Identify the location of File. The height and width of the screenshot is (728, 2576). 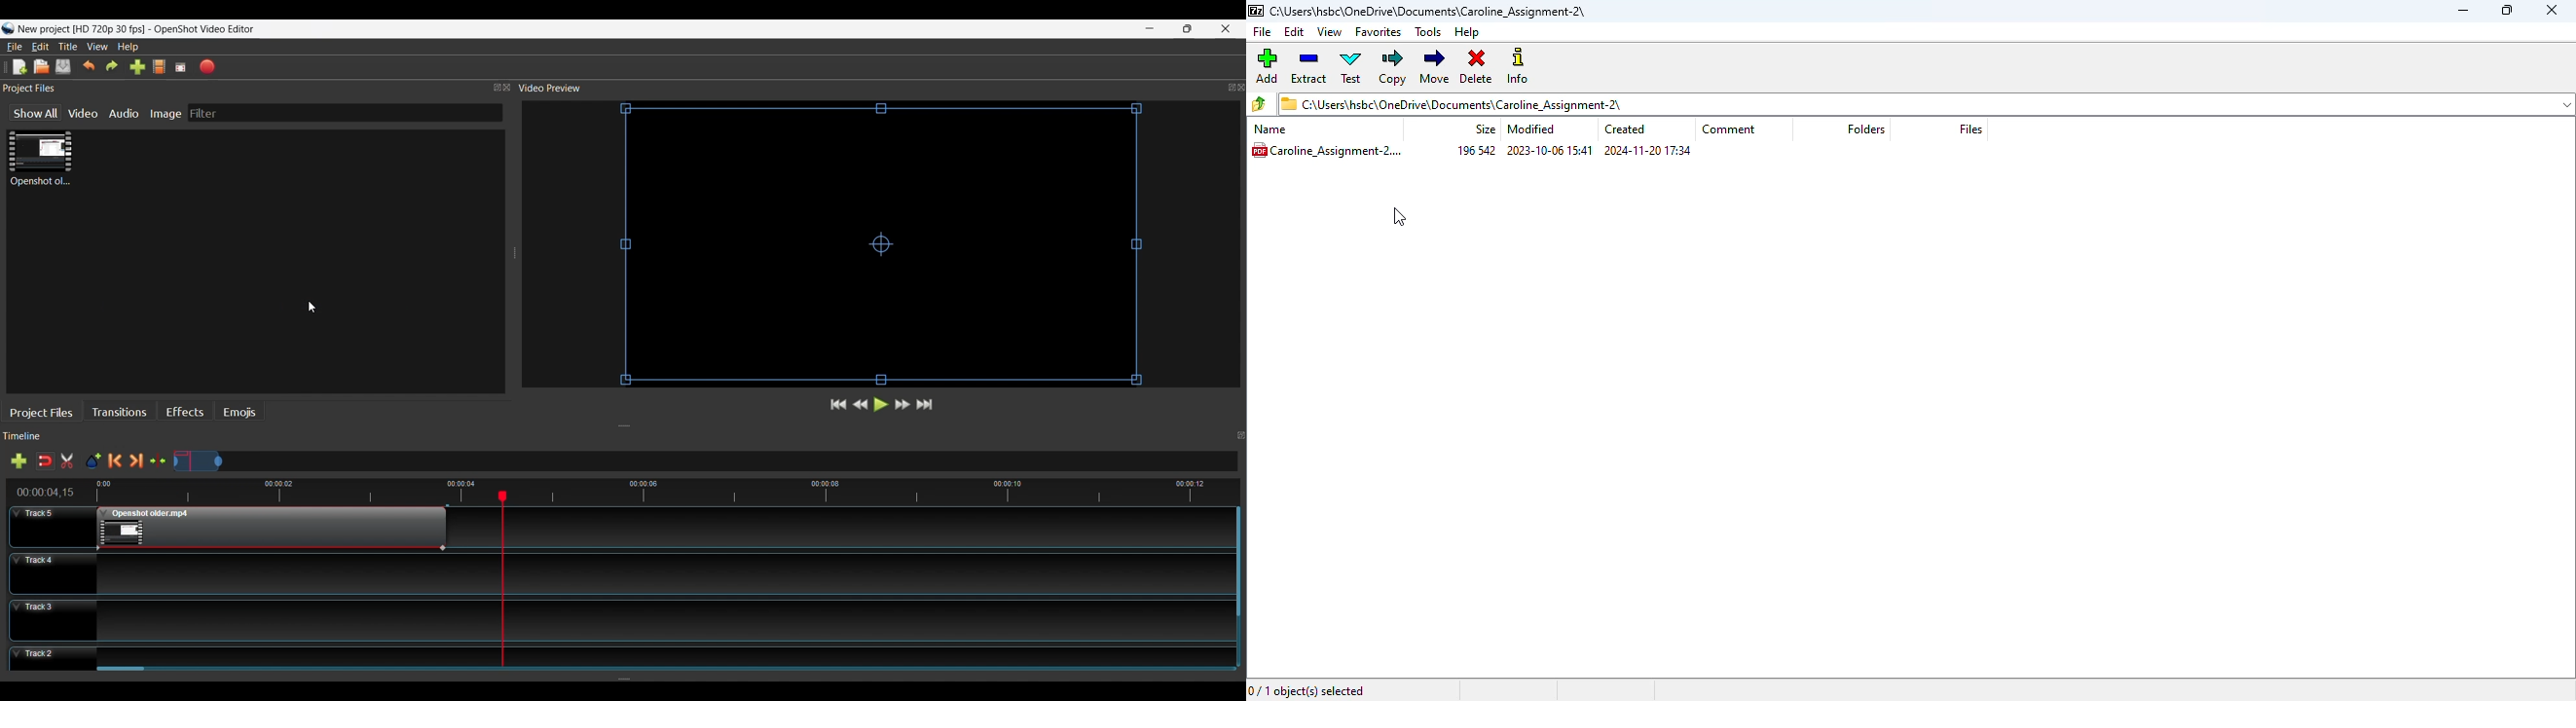
(15, 46).